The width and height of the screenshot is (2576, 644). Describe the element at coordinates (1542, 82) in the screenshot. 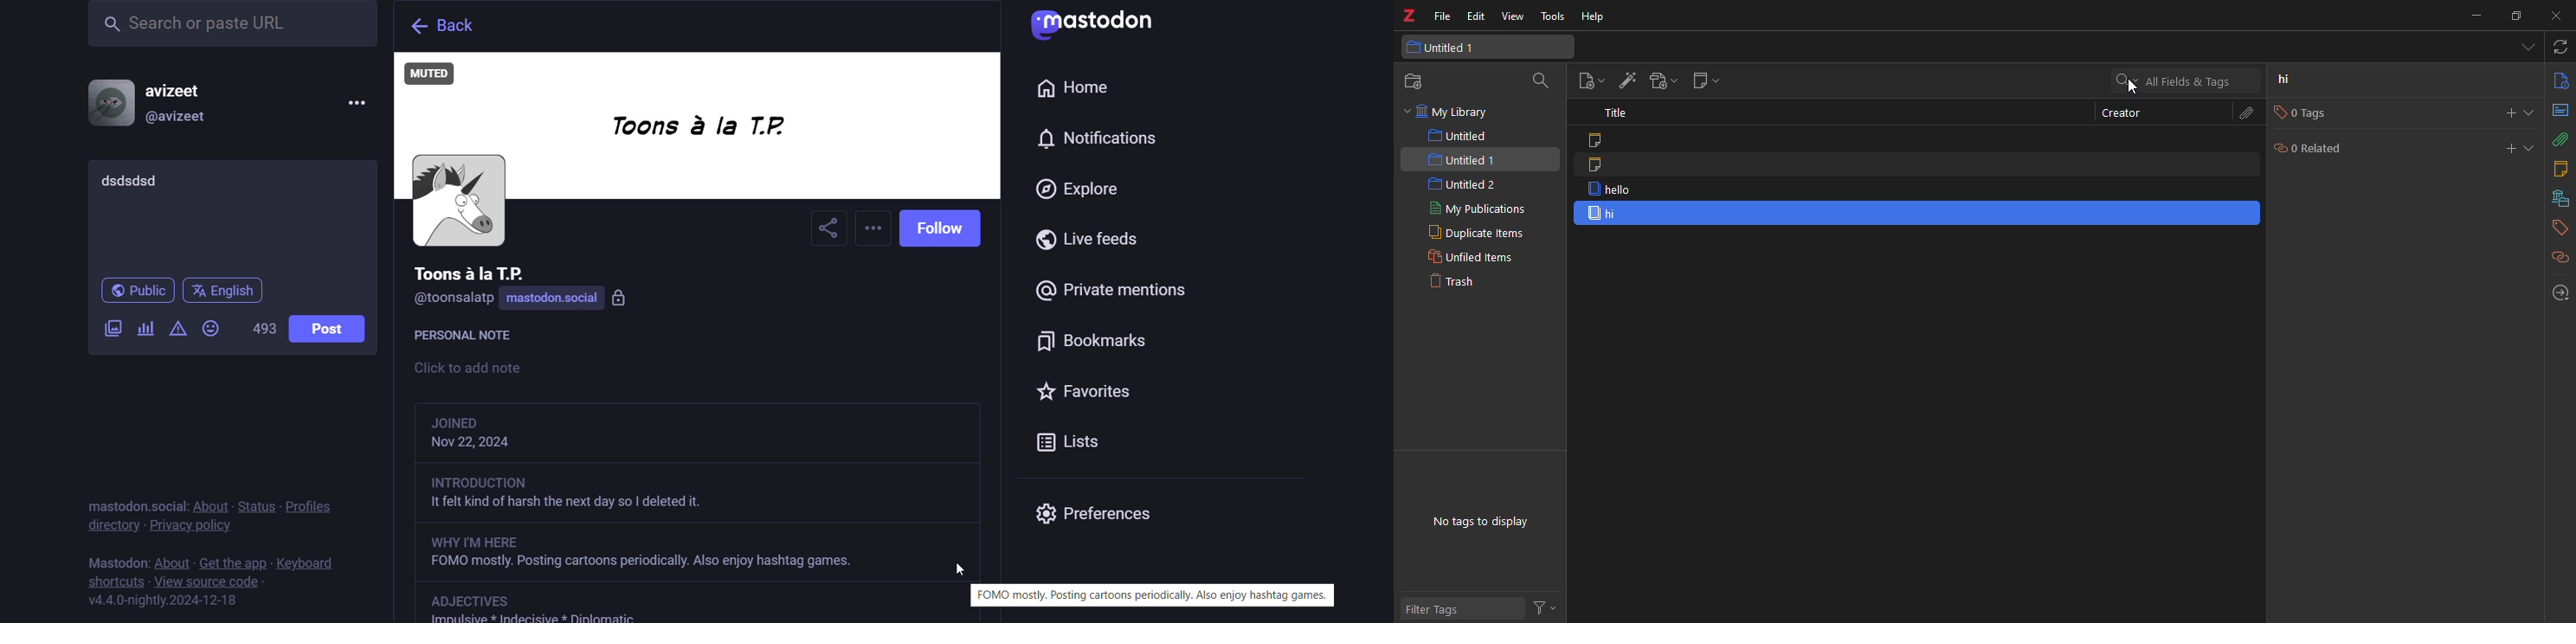

I see `search` at that location.